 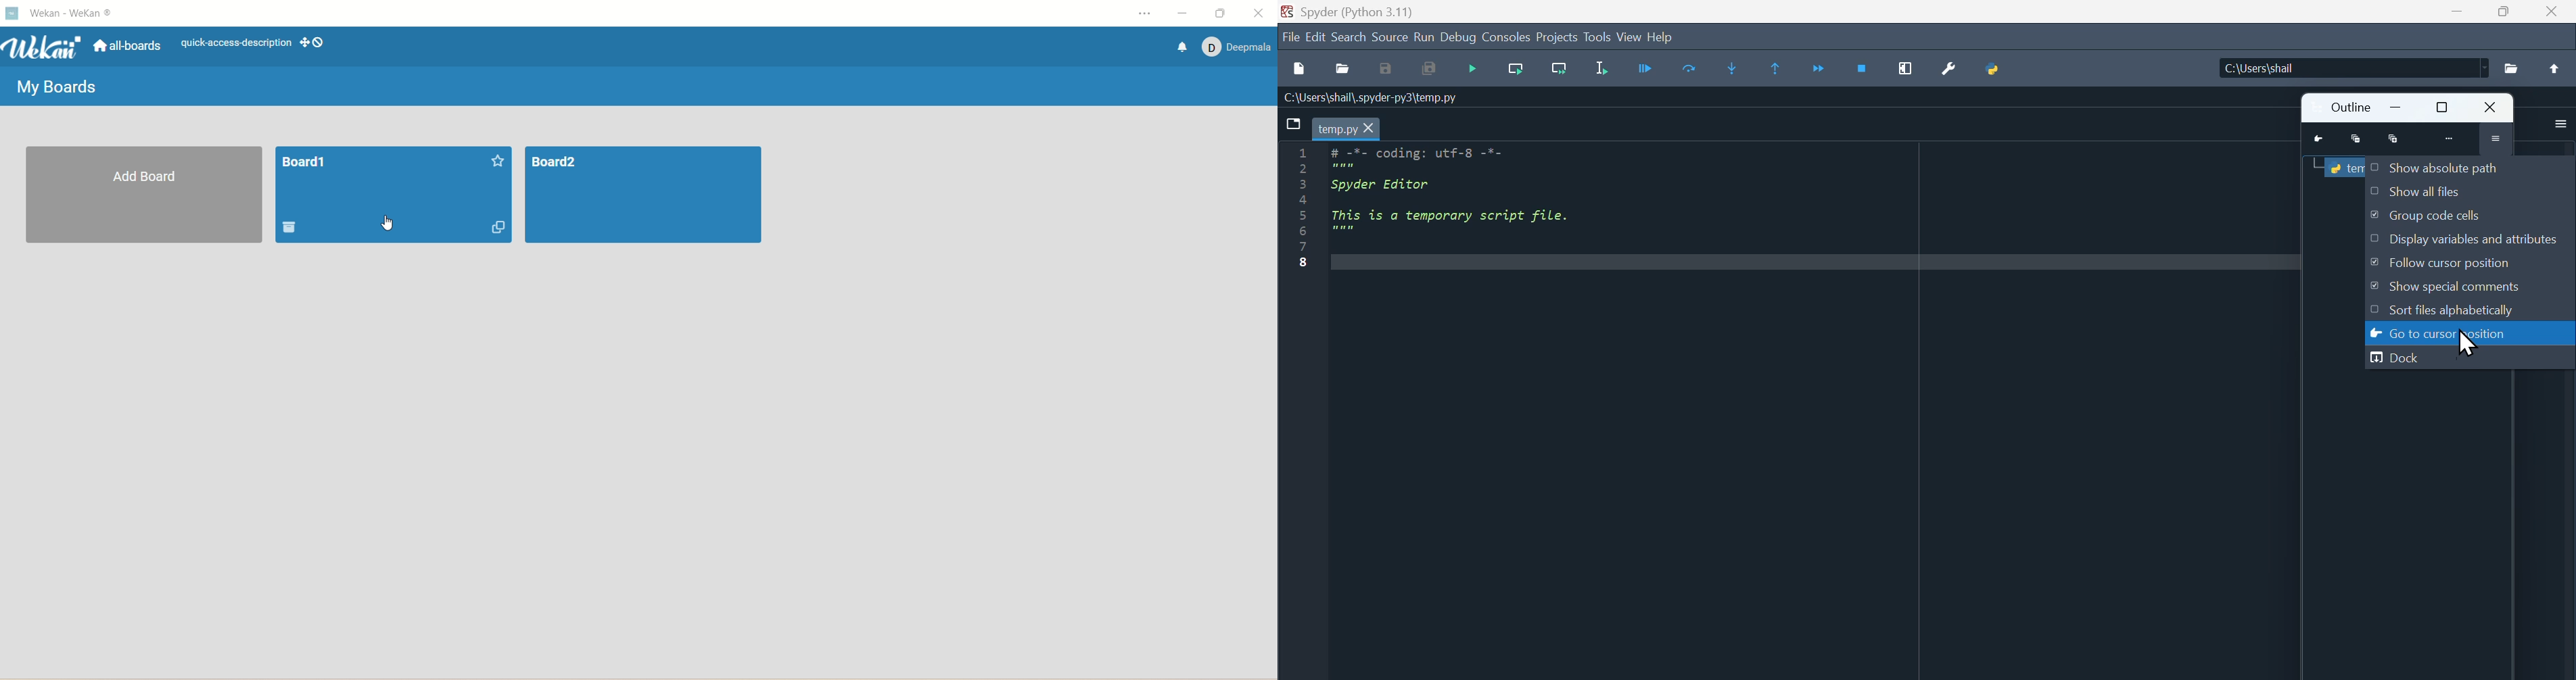 I want to click on Edit, so click(x=1317, y=35).